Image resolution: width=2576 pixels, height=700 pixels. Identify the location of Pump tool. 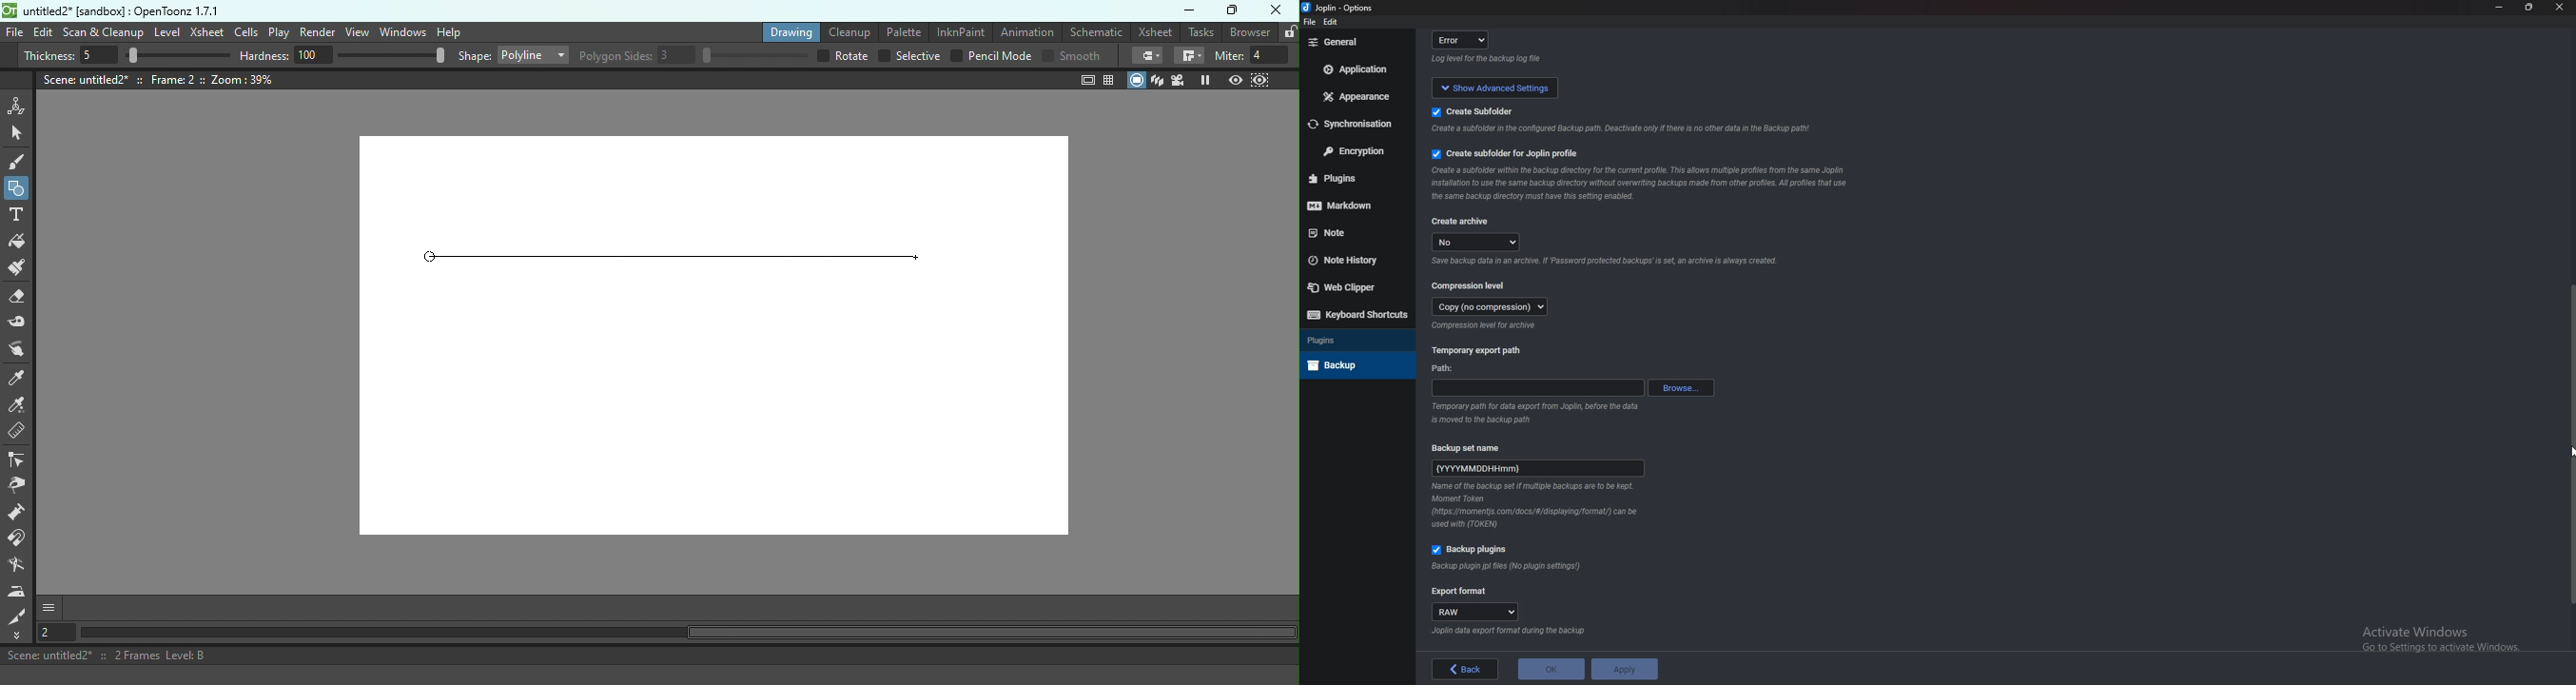
(18, 514).